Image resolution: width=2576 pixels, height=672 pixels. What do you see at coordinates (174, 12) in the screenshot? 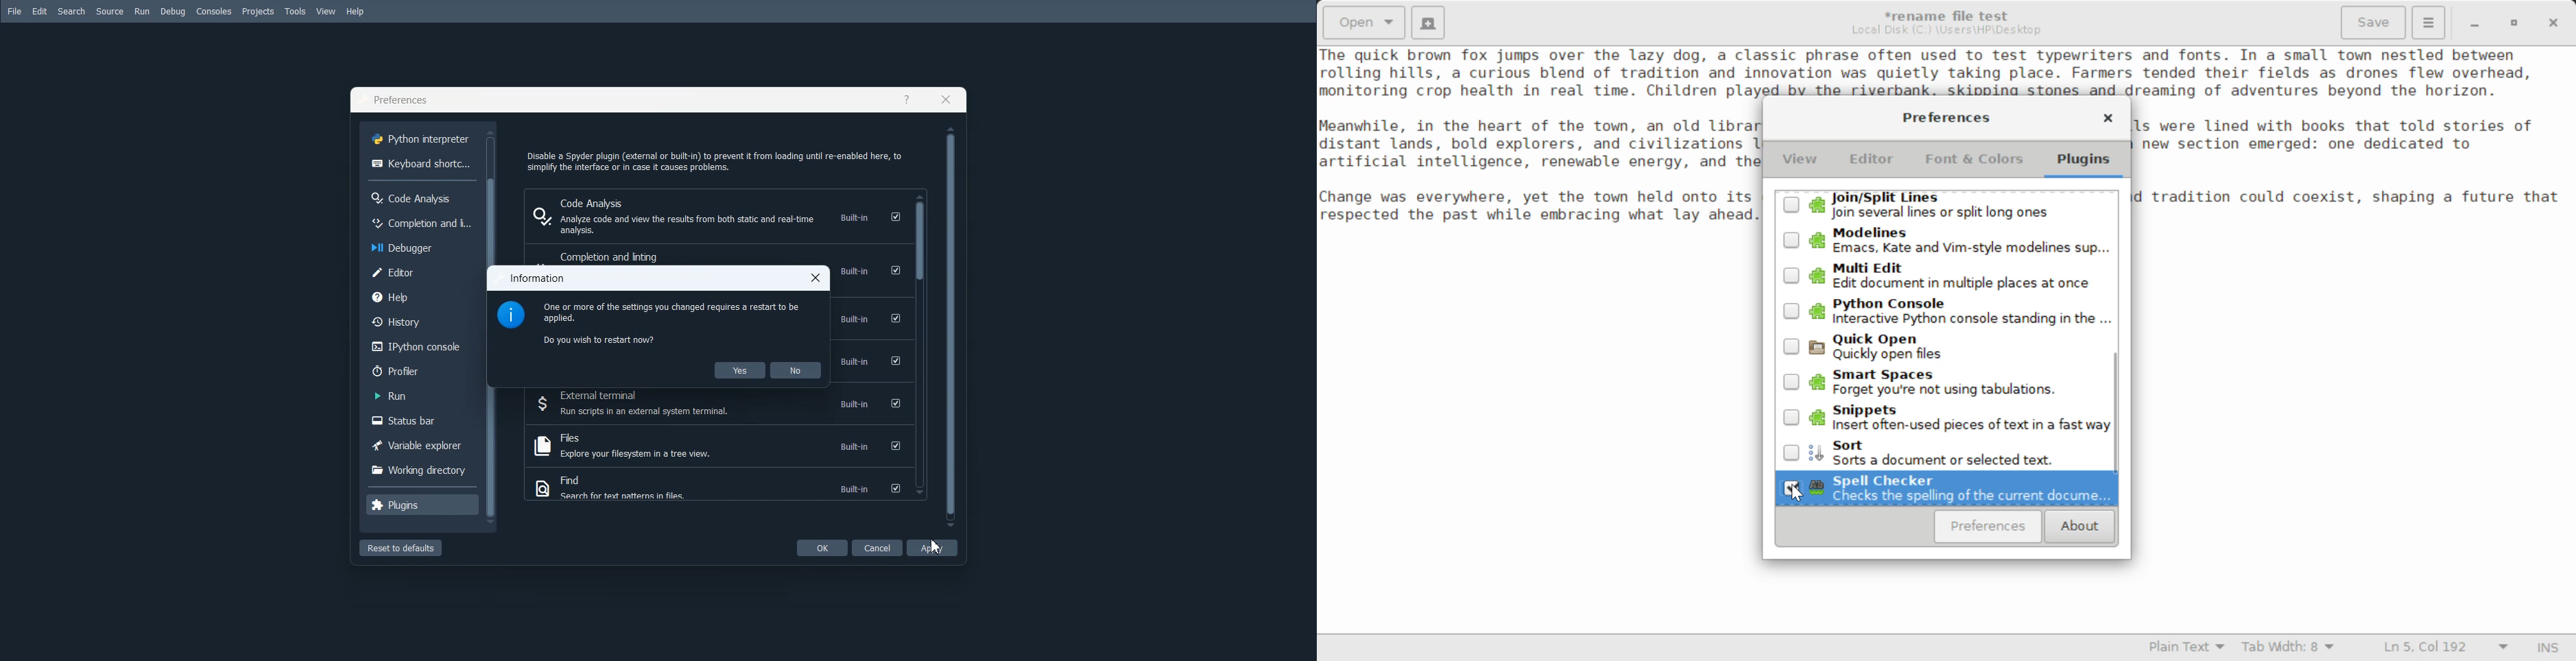
I see `Debug` at bounding box center [174, 12].